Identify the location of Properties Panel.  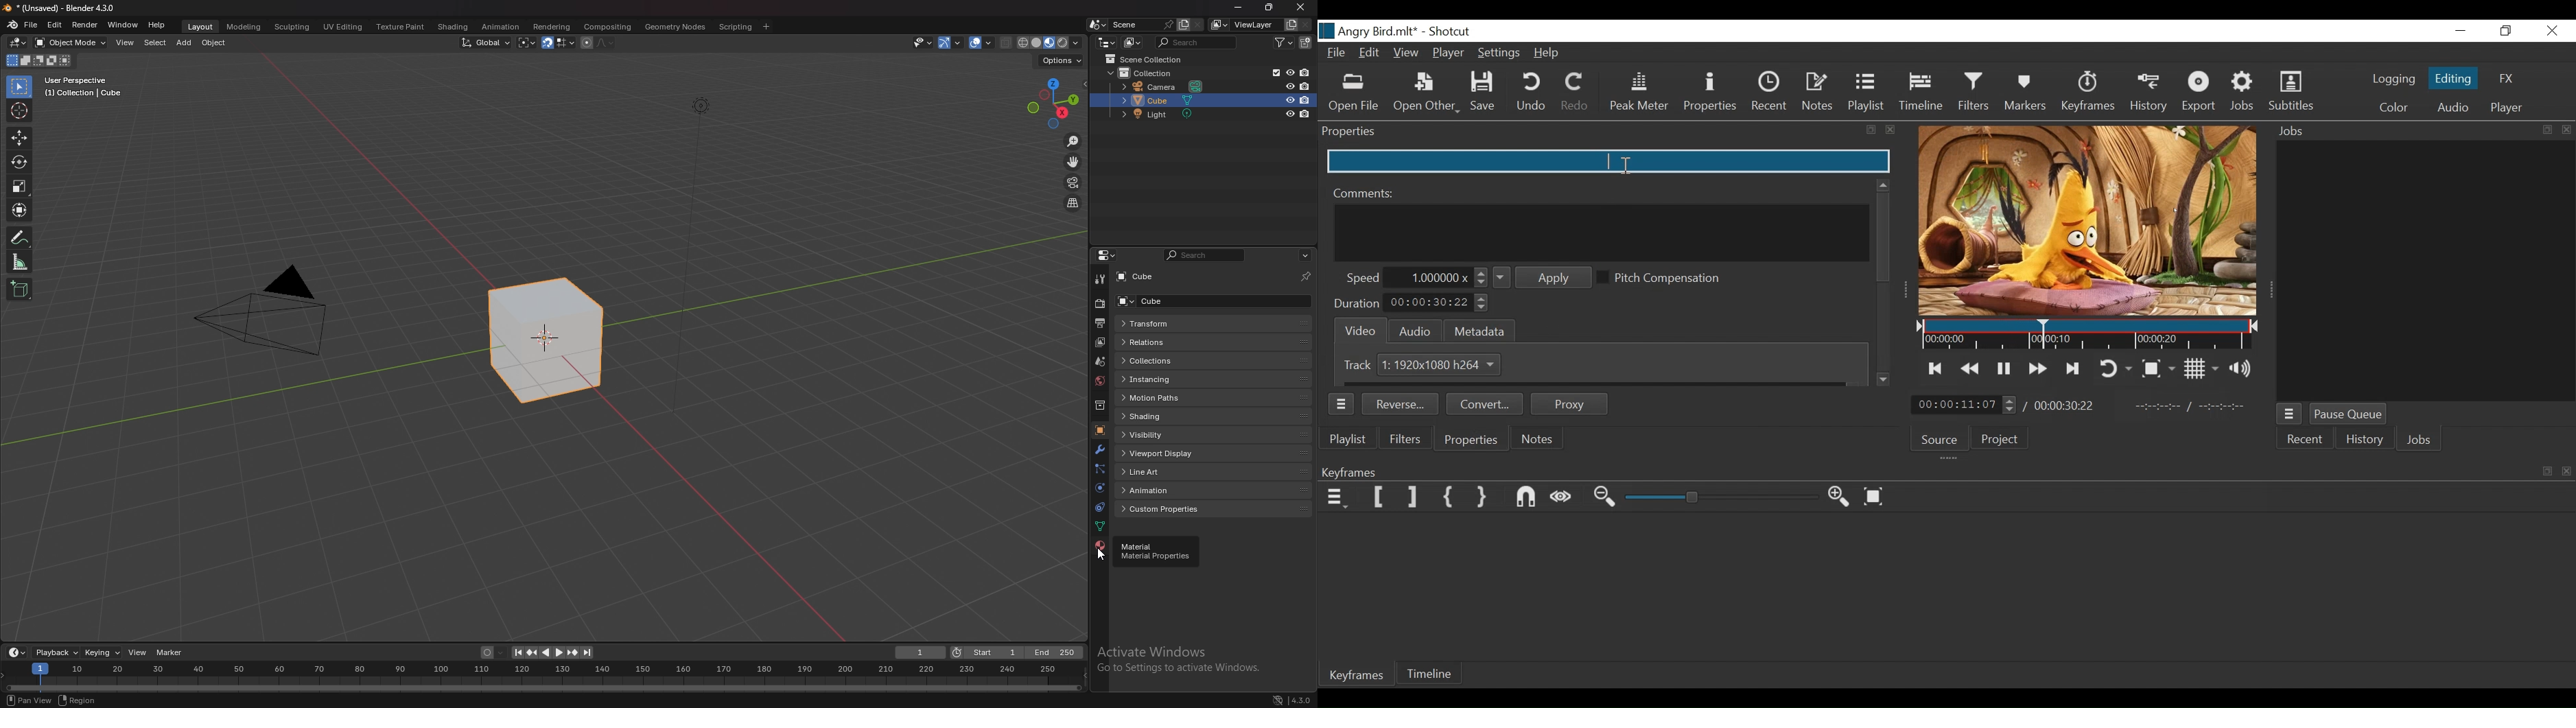
(1609, 132).